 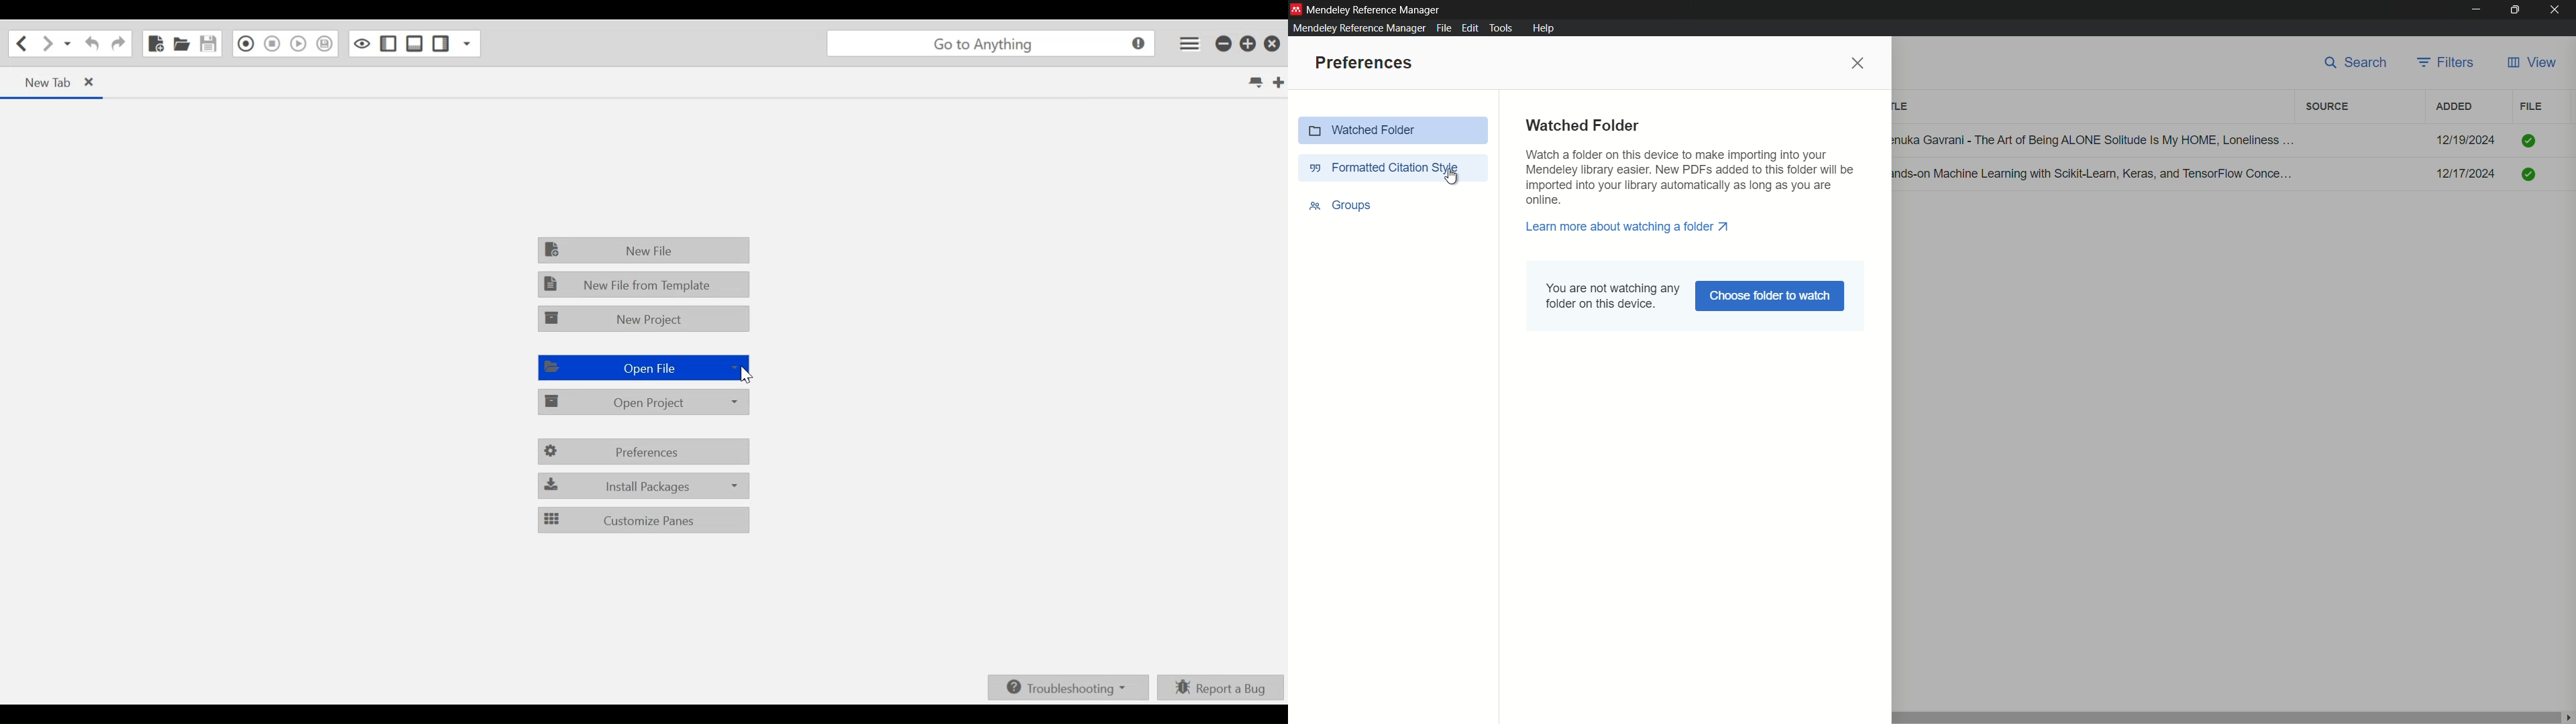 What do you see at coordinates (1627, 227) in the screenshot?
I see `Learn more about watching a folder` at bounding box center [1627, 227].